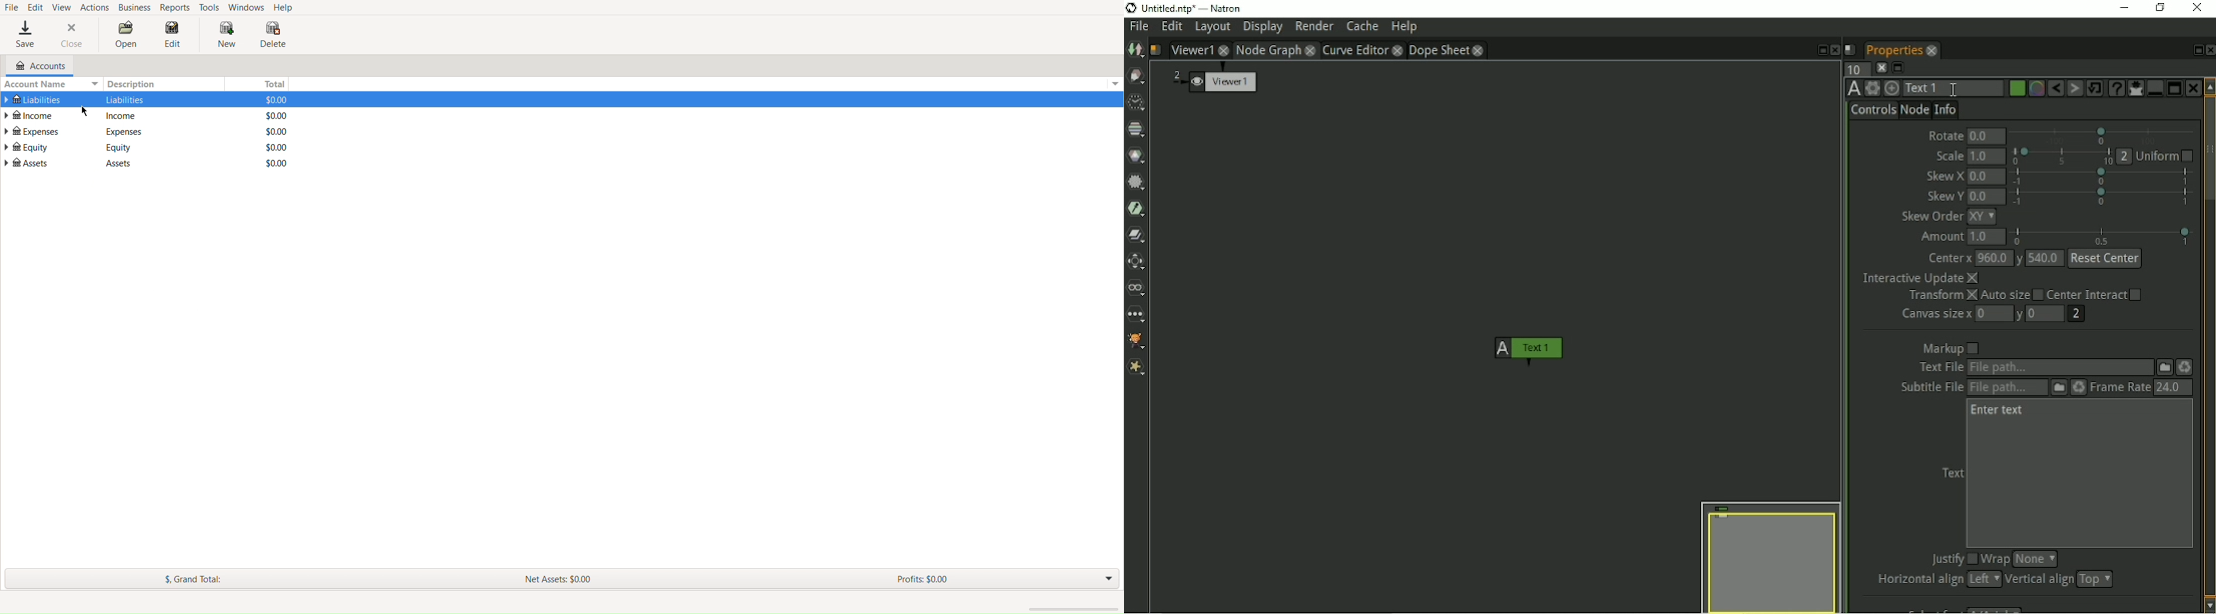 The height and width of the screenshot is (616, 2240). What do you see at coordinates (86, 111) in the screenshot?
I see `cursor` at bounding box center [86, 111].